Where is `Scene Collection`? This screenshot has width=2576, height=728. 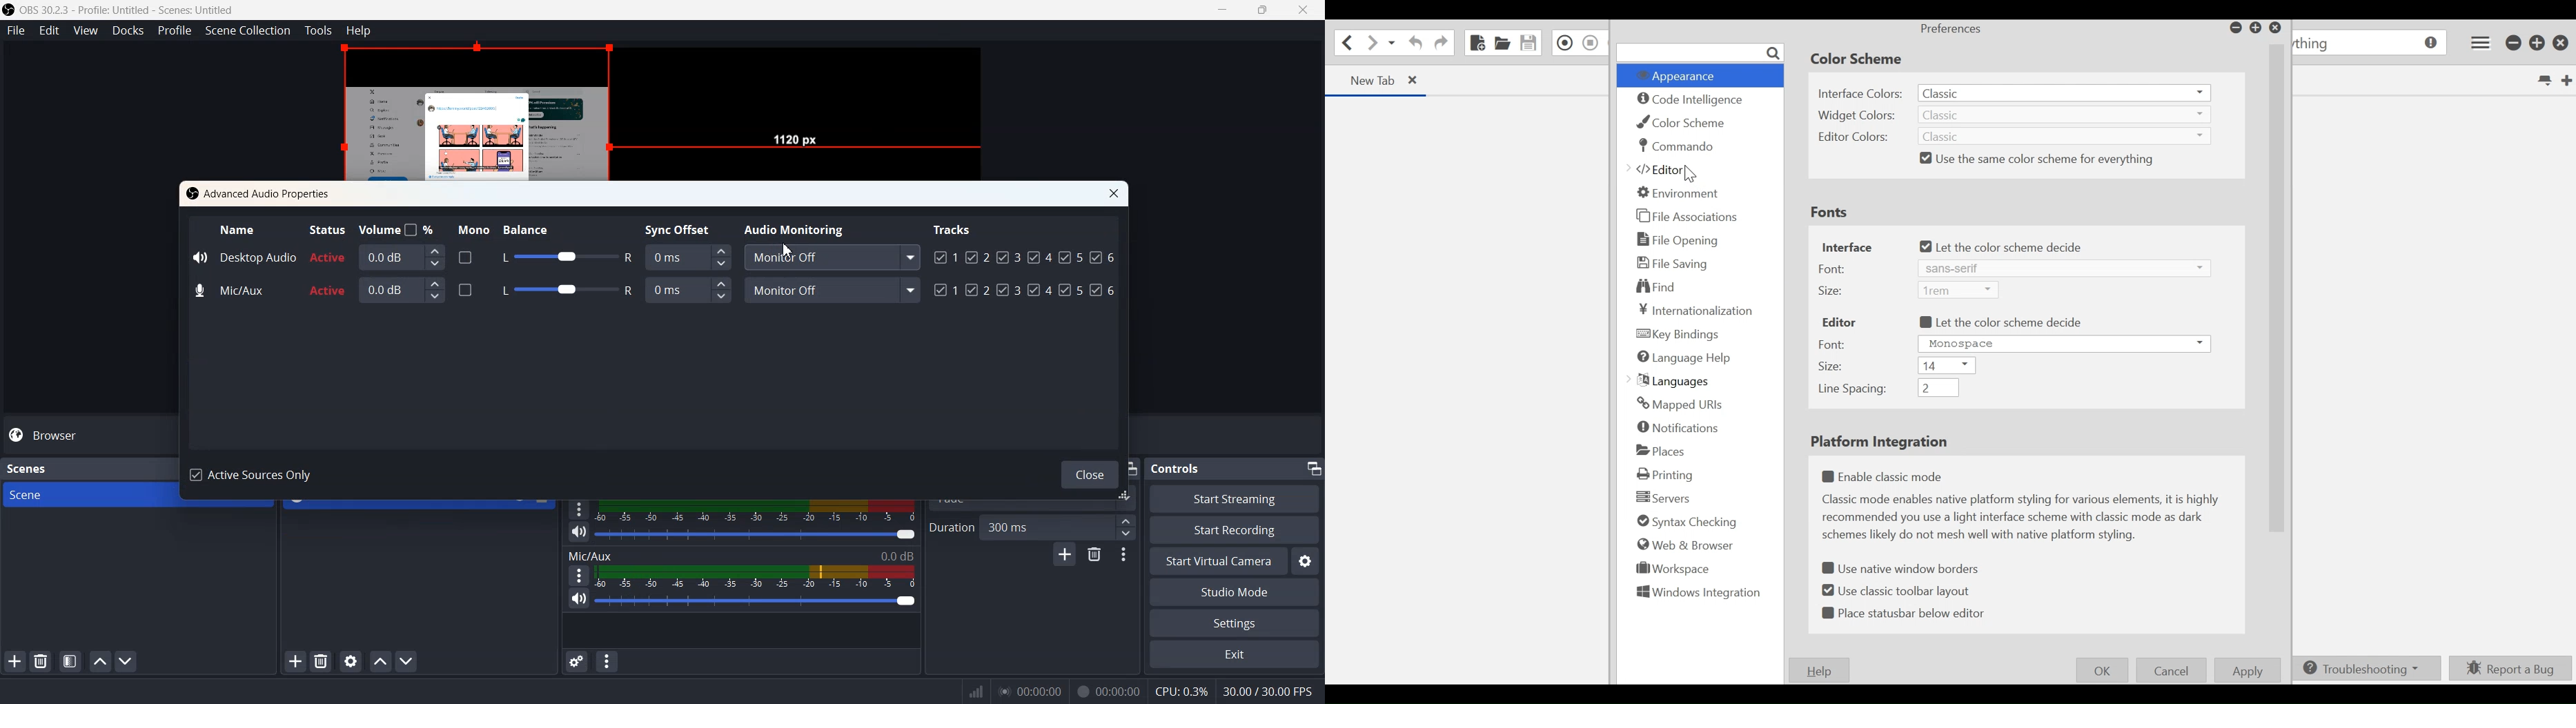
Scene Collection is located at coordinates (248, 31).